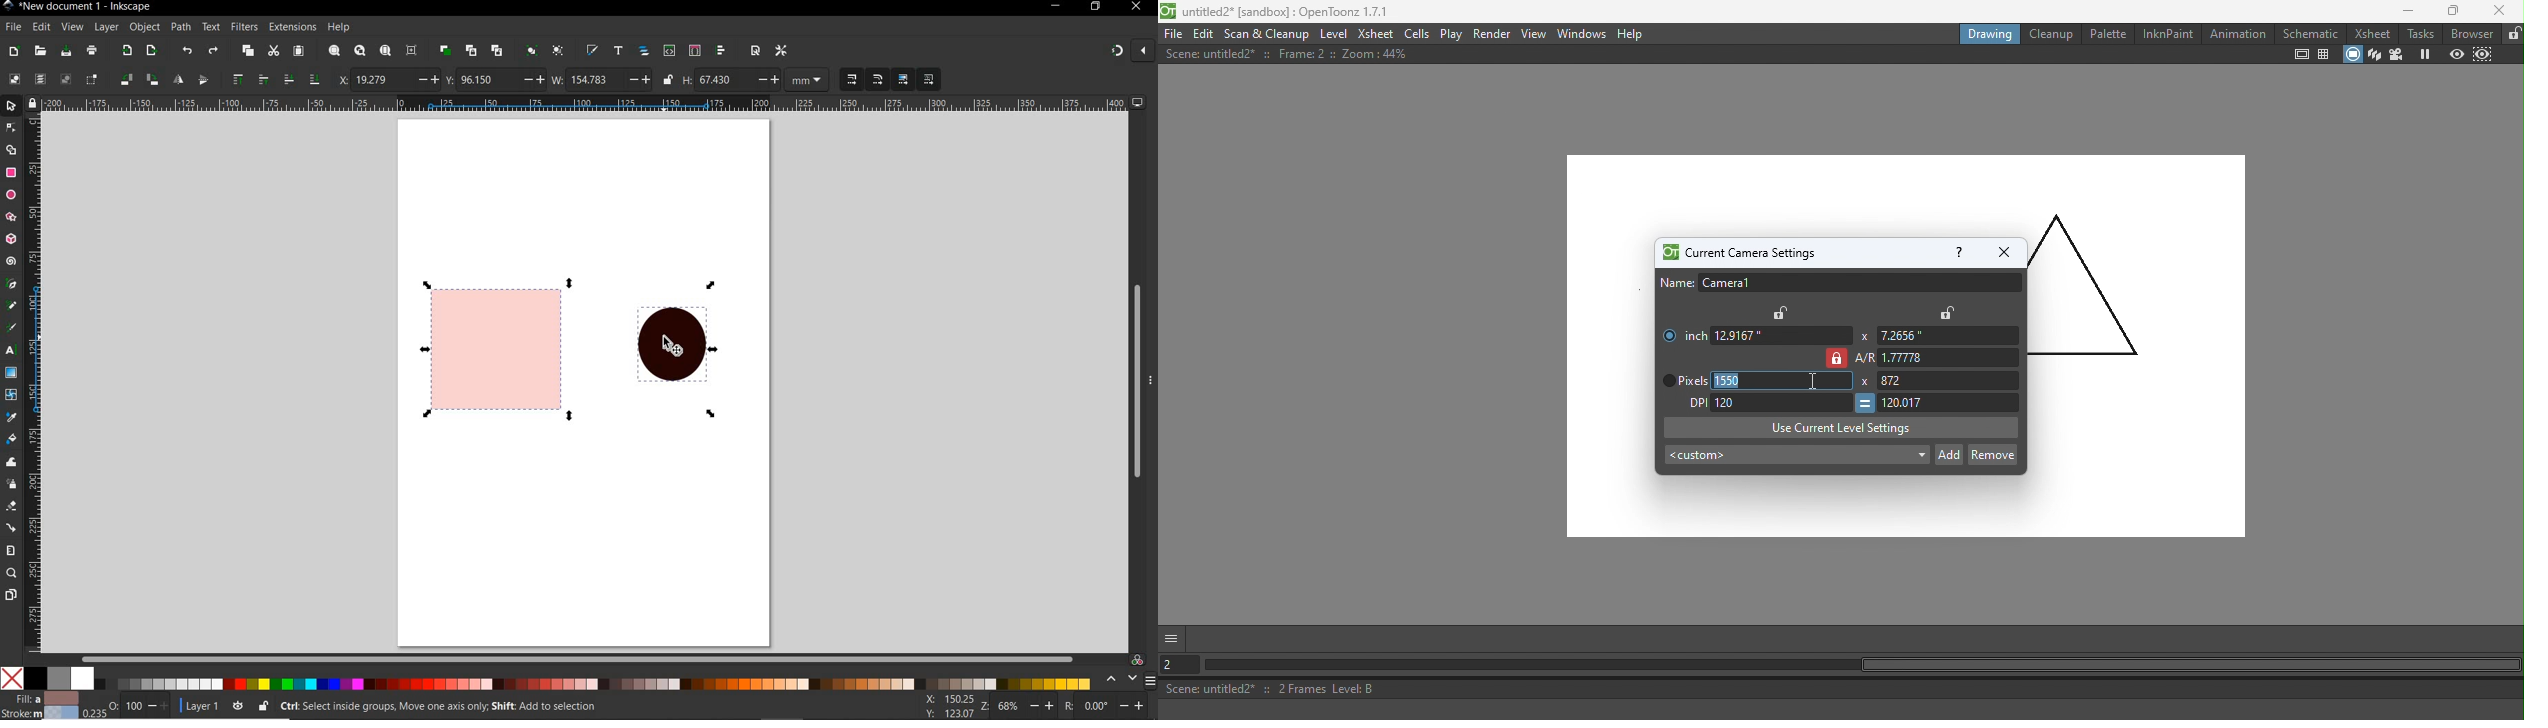  I want to click on layer, so click(107, 26).